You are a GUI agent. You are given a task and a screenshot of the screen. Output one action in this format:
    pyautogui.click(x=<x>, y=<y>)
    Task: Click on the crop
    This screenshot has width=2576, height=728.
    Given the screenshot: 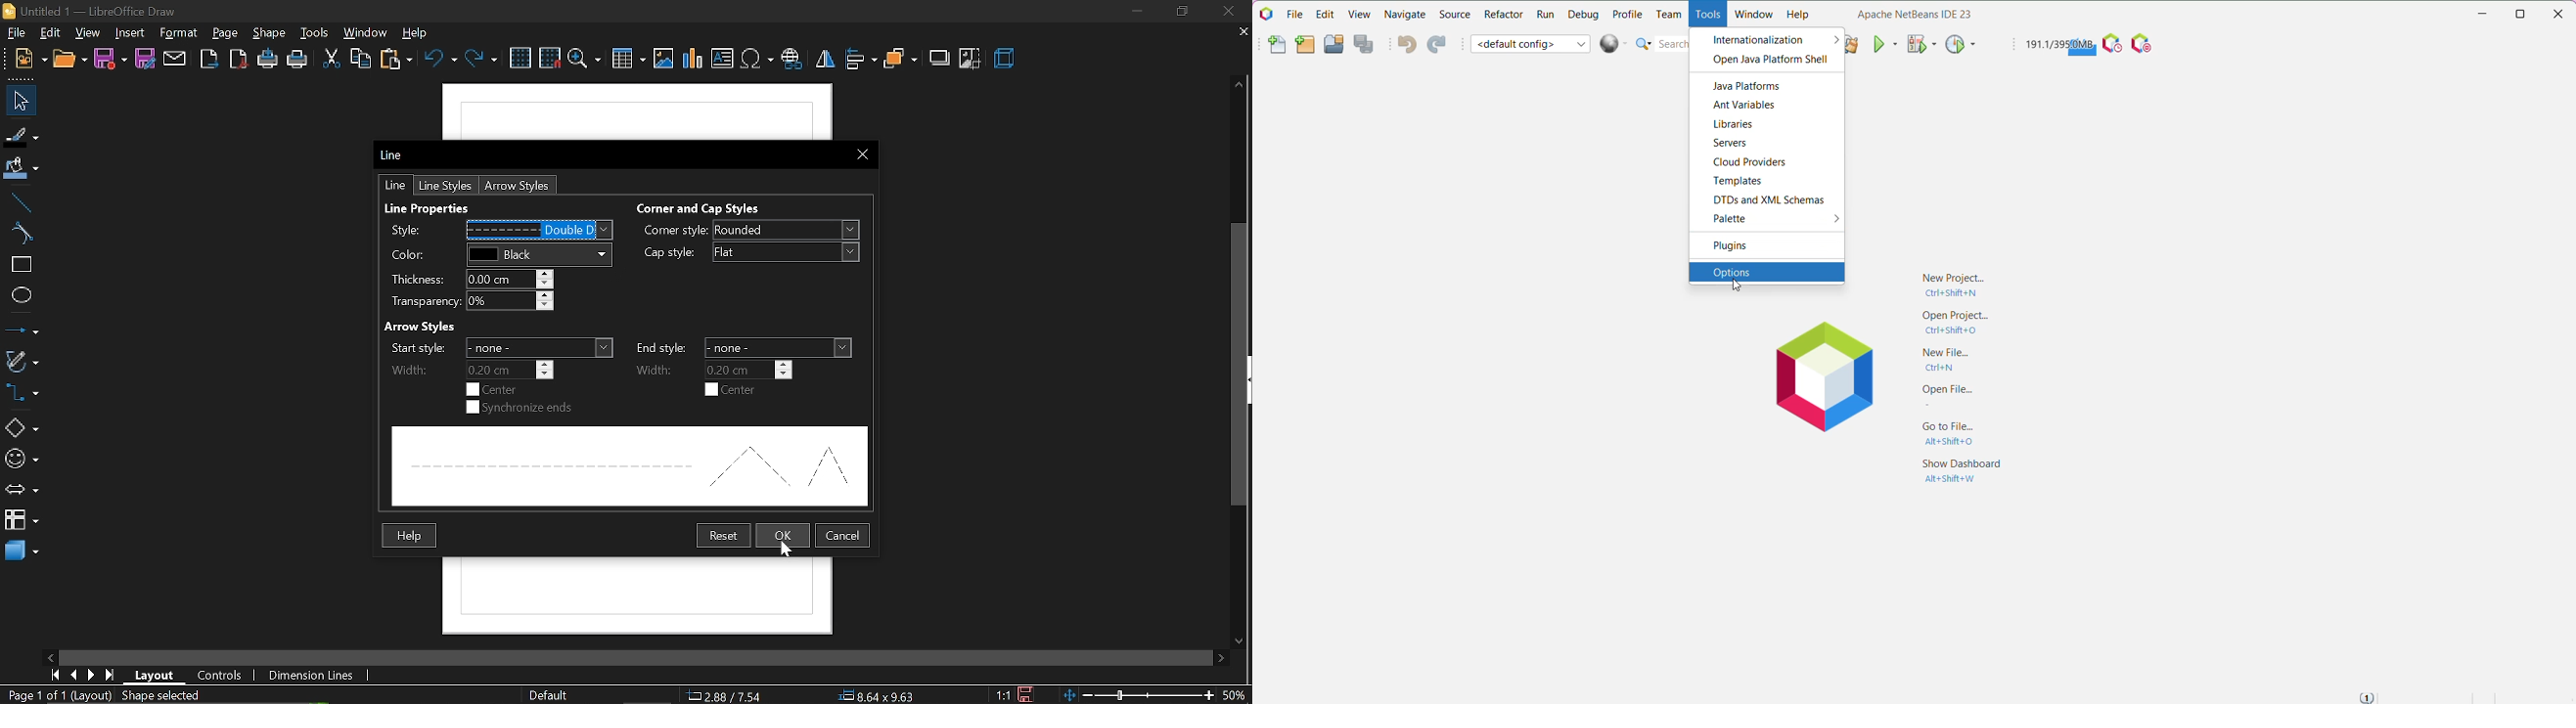 What is the action you would take?
    pyautogui.click(x=970, y=58)
    